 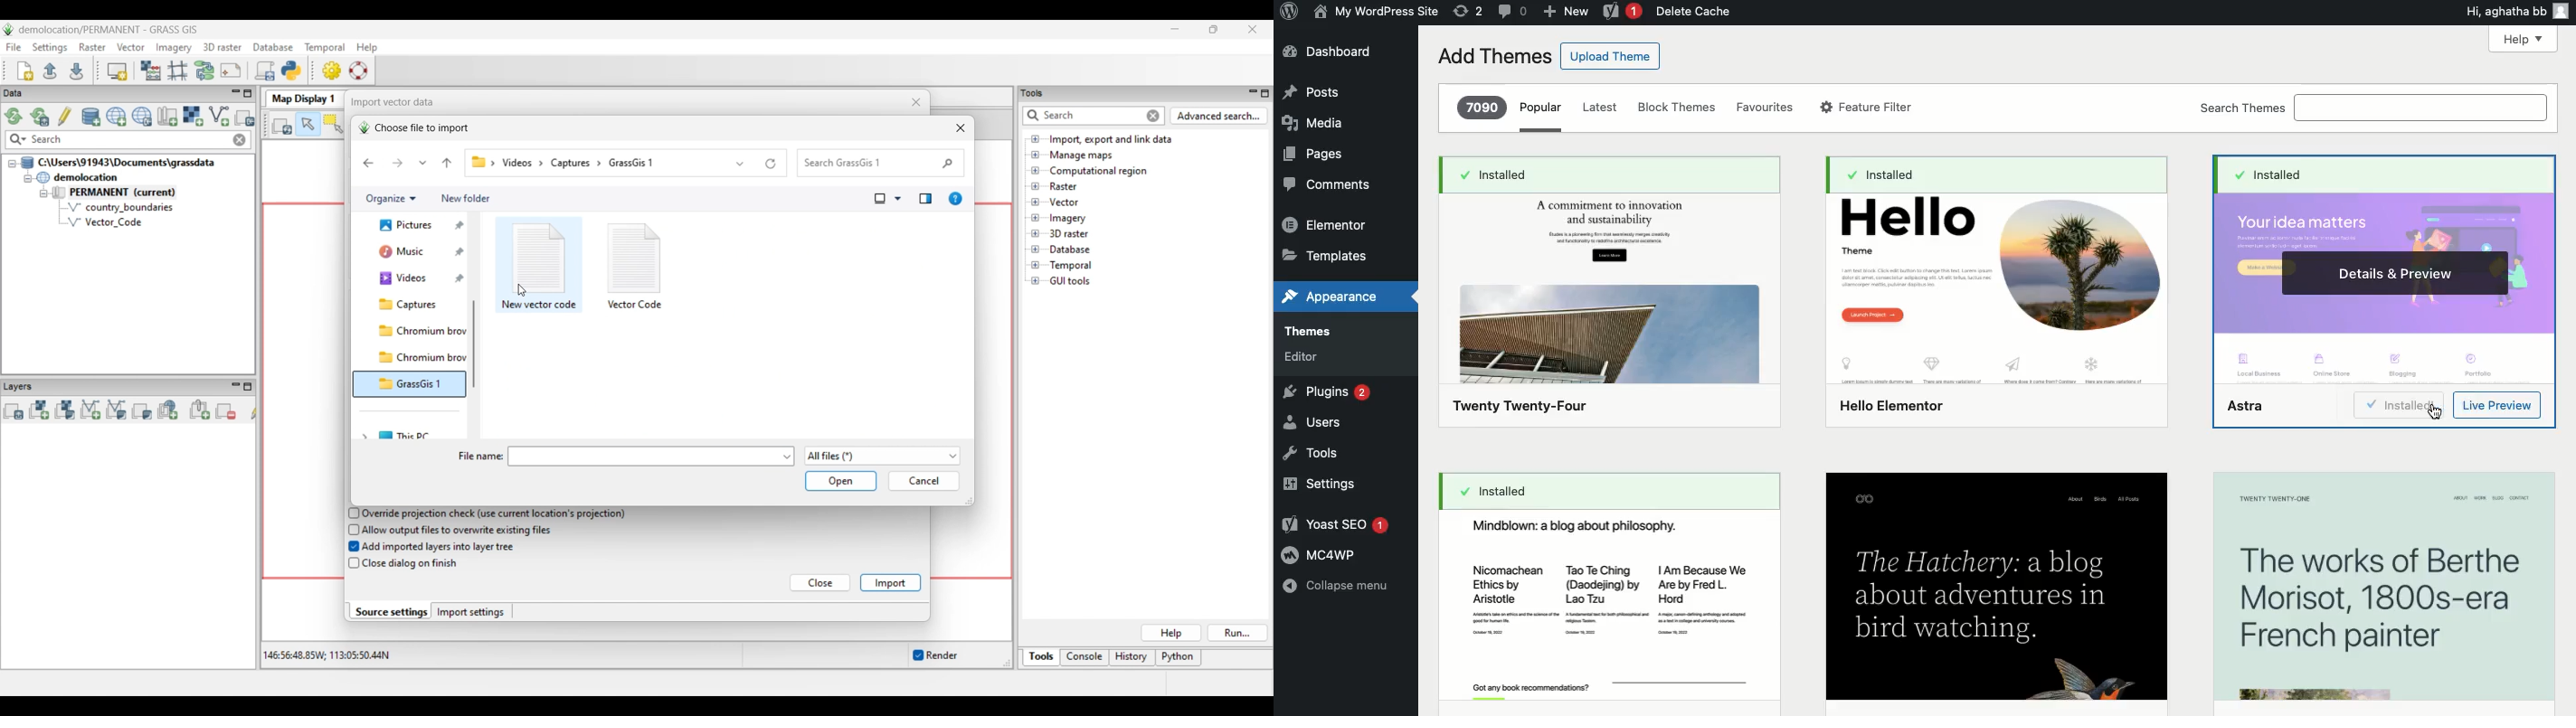 What do you see at coordinates (1312, 90) in the screenshot?
I see `Post` at bounding box center [1312, 90].